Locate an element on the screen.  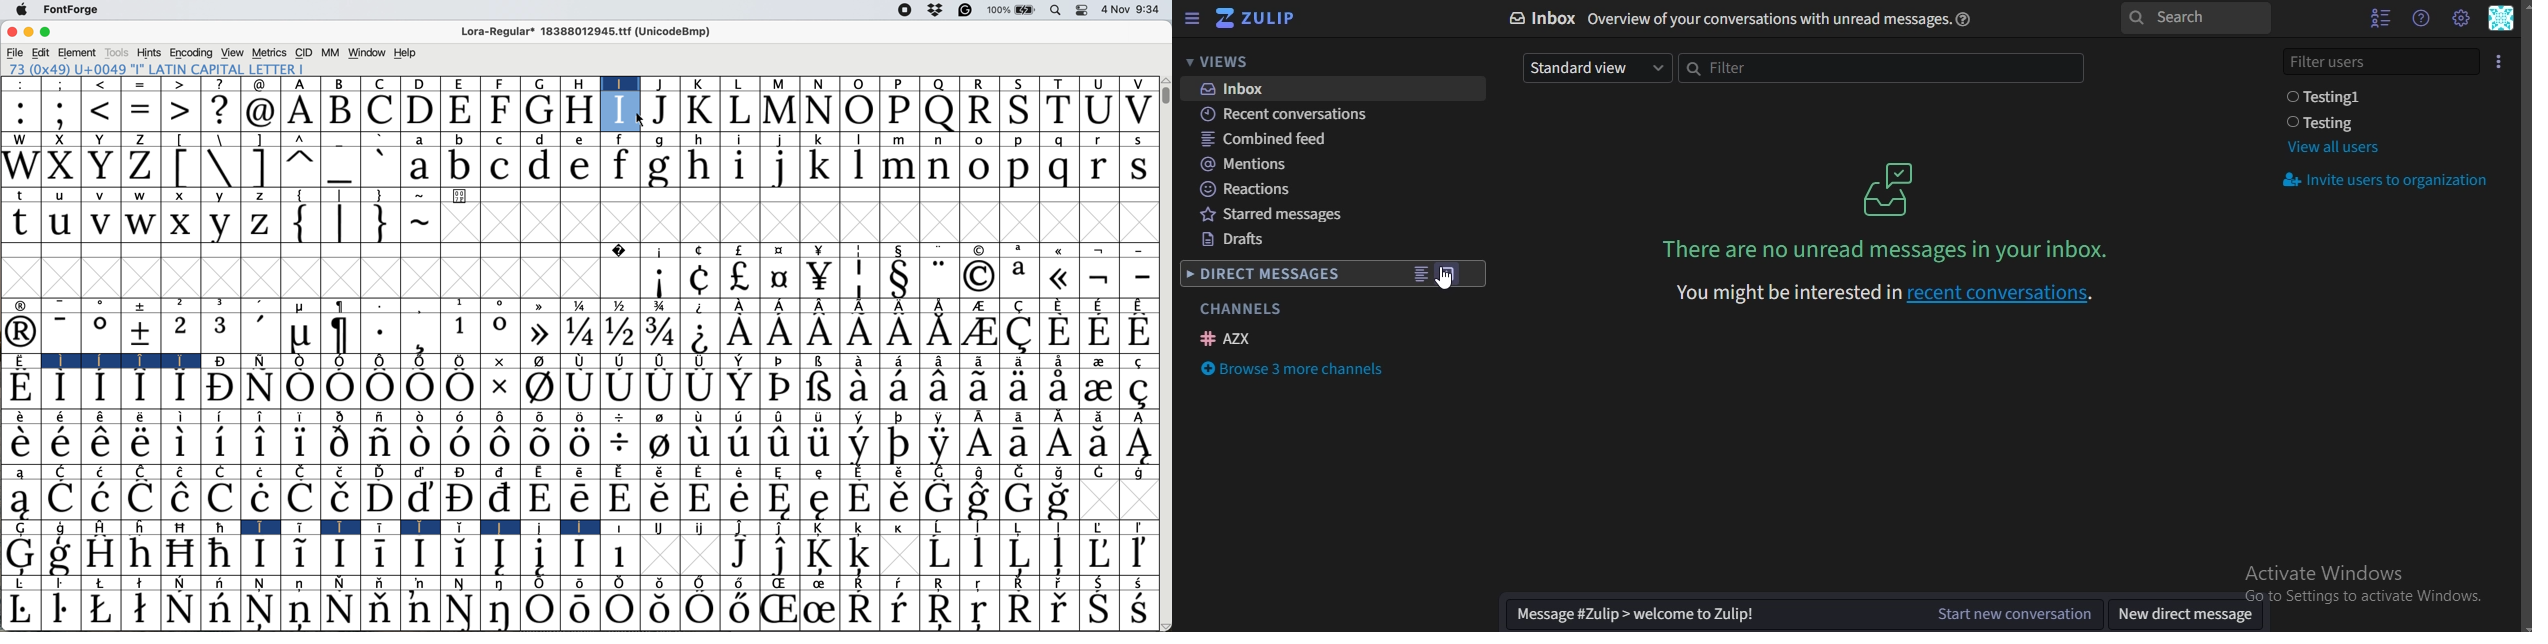
Symbol is located at coordinates (382, 417).